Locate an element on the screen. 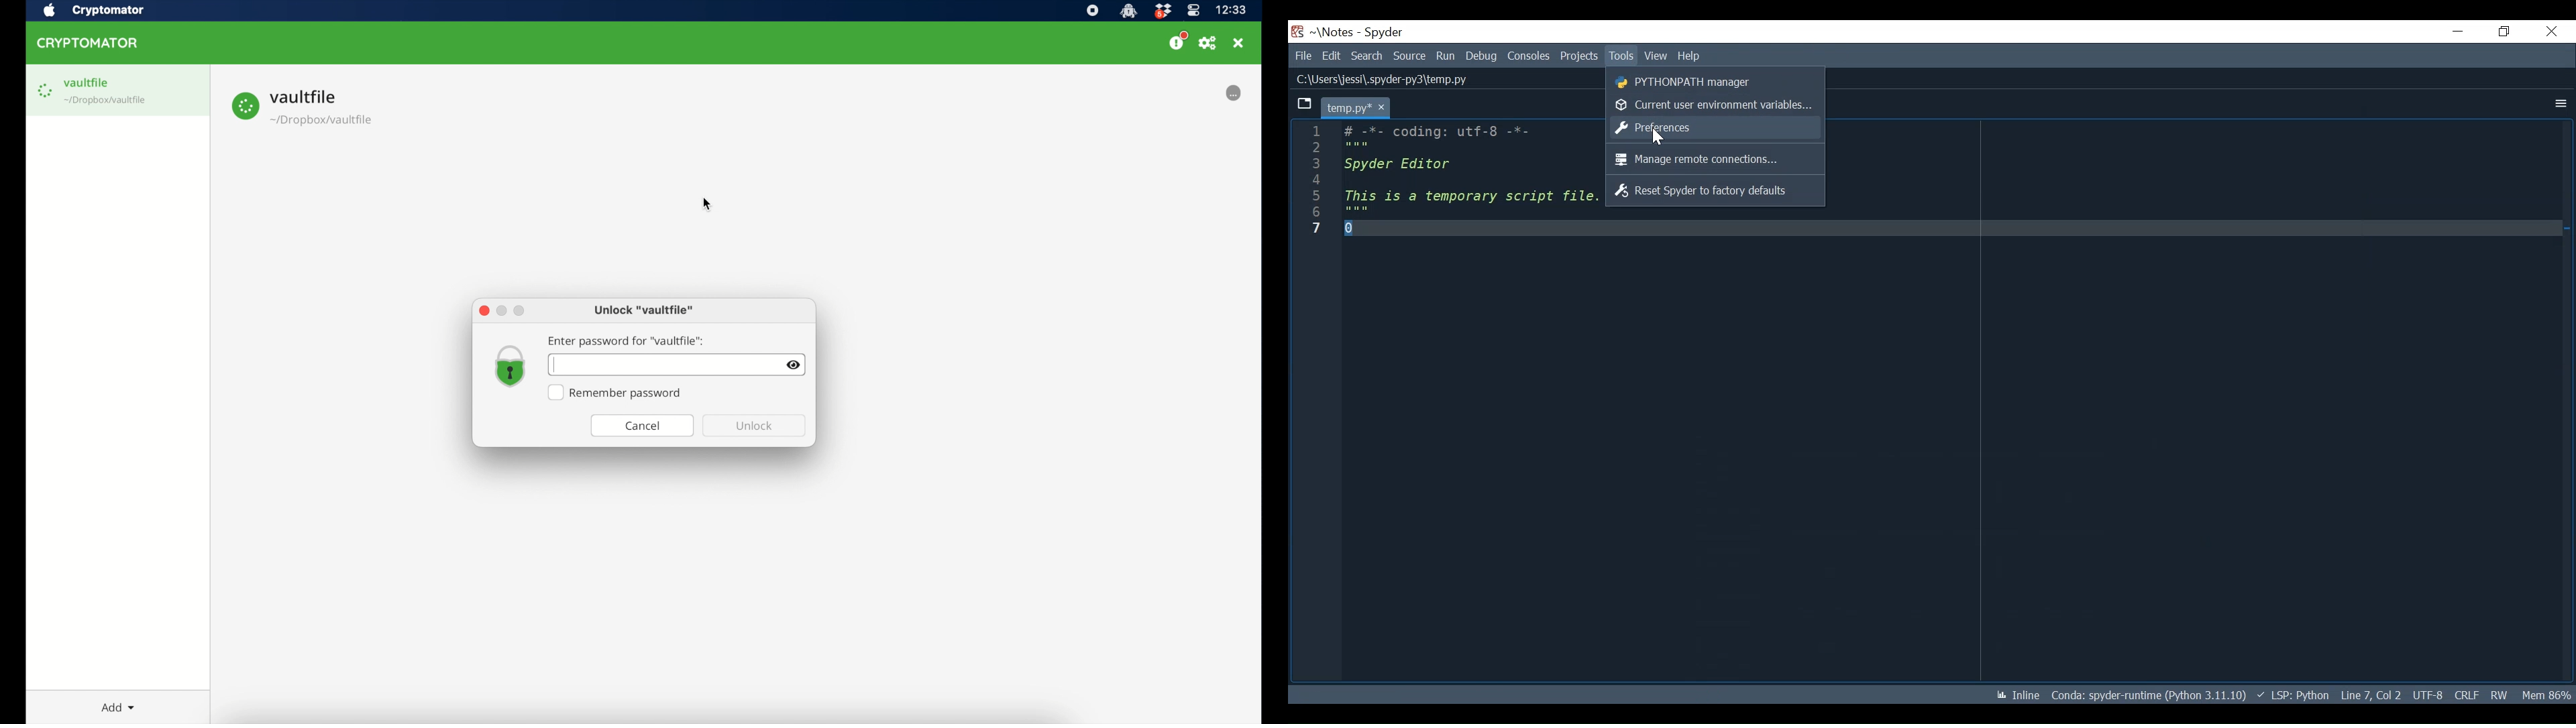 Image resolution: width=2576 pixels, height=728 pixels. File EQL Status is located at coordinates (2469, 693).